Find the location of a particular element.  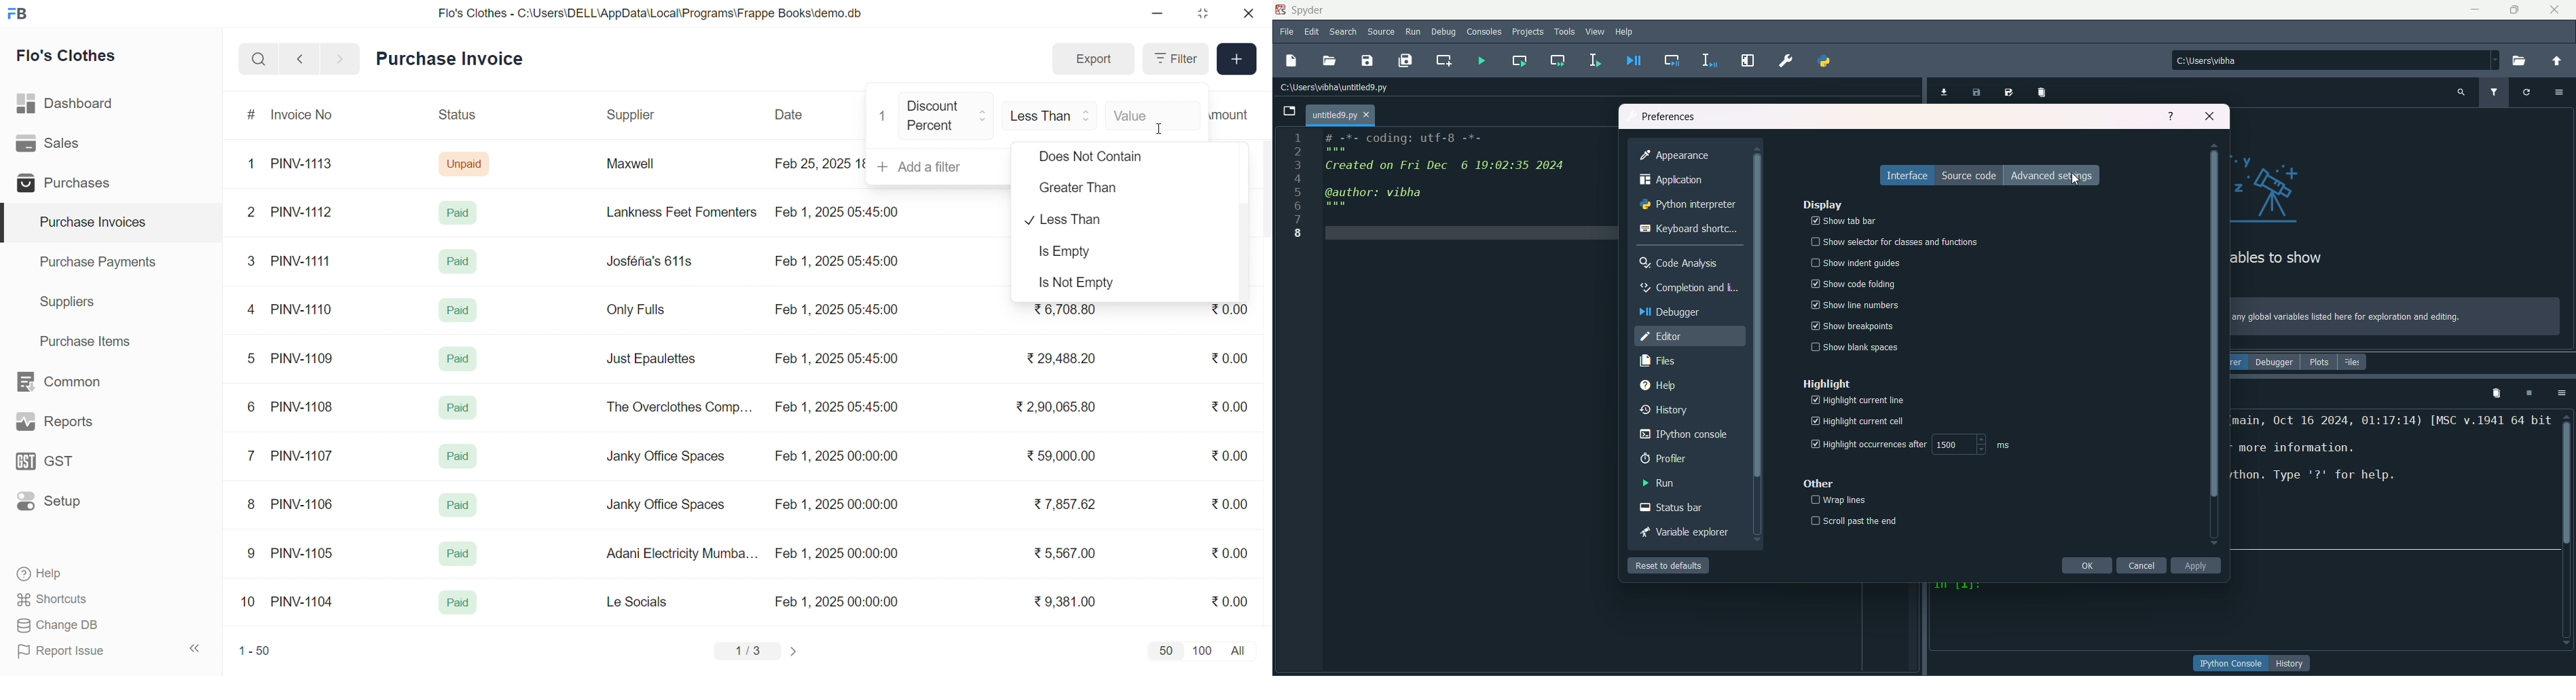

PINV-1106 is located at coordinates (307, 504).